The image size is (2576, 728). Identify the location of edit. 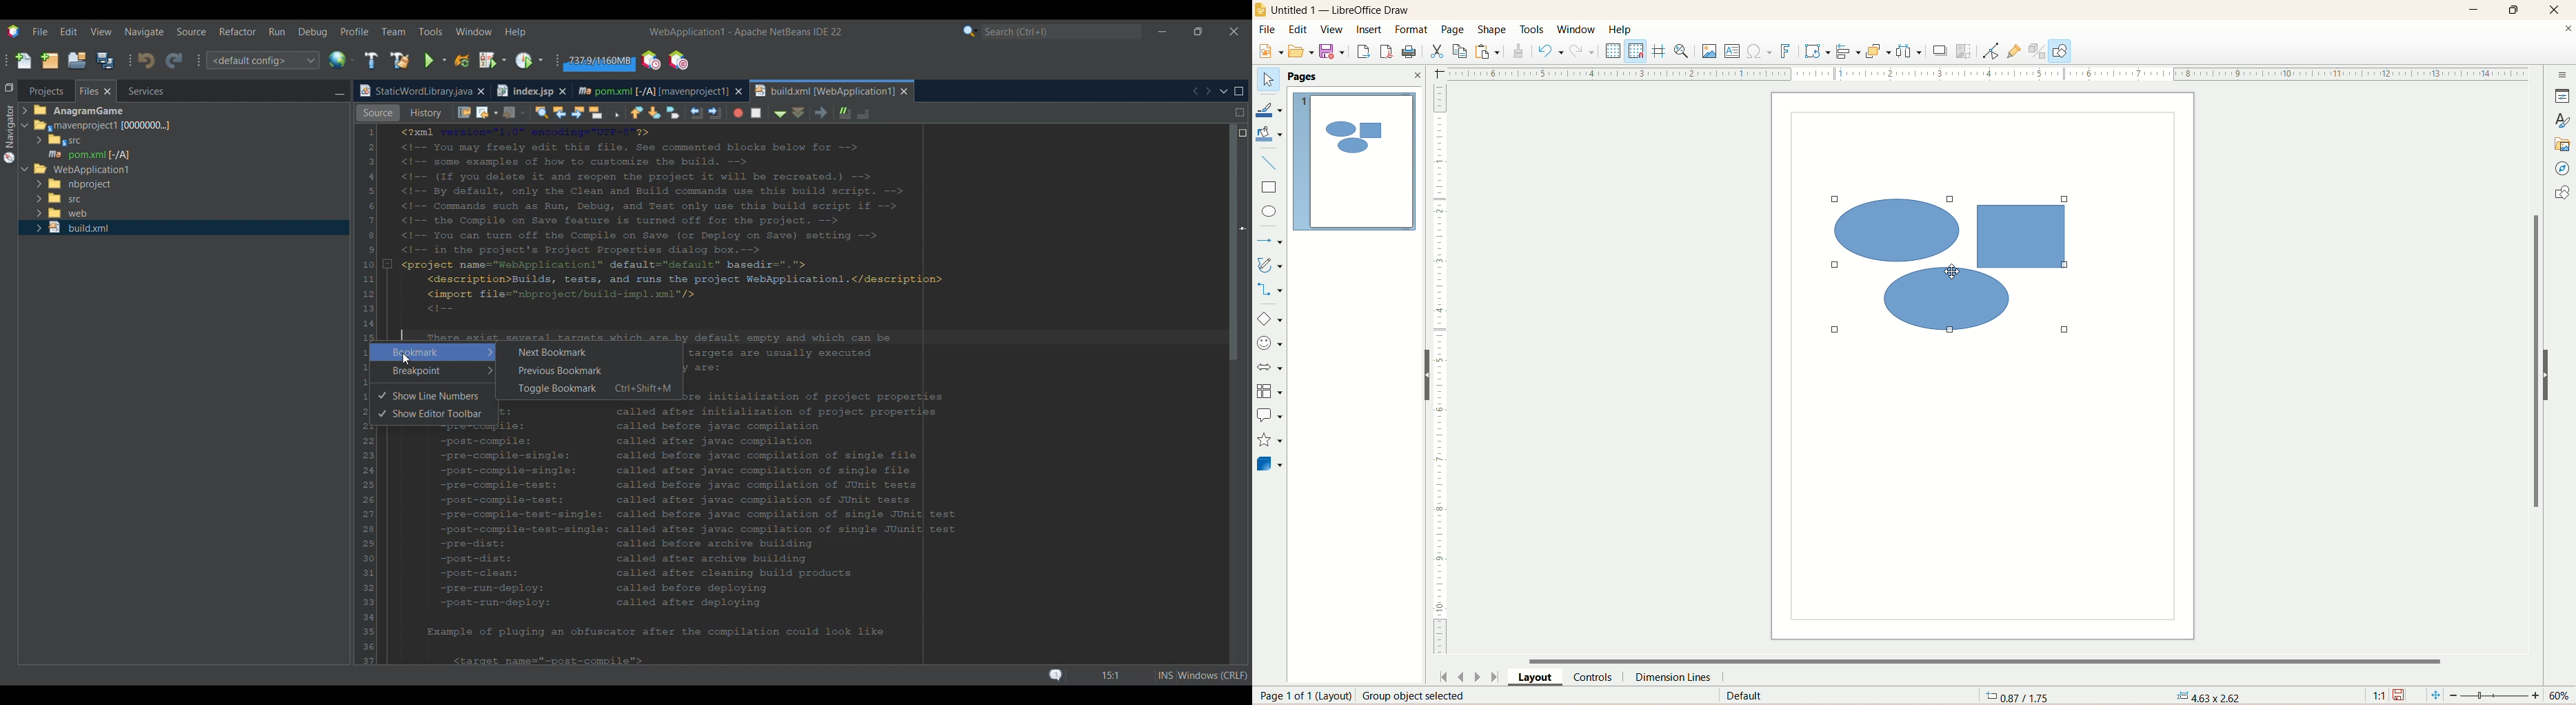
(1299, 31).